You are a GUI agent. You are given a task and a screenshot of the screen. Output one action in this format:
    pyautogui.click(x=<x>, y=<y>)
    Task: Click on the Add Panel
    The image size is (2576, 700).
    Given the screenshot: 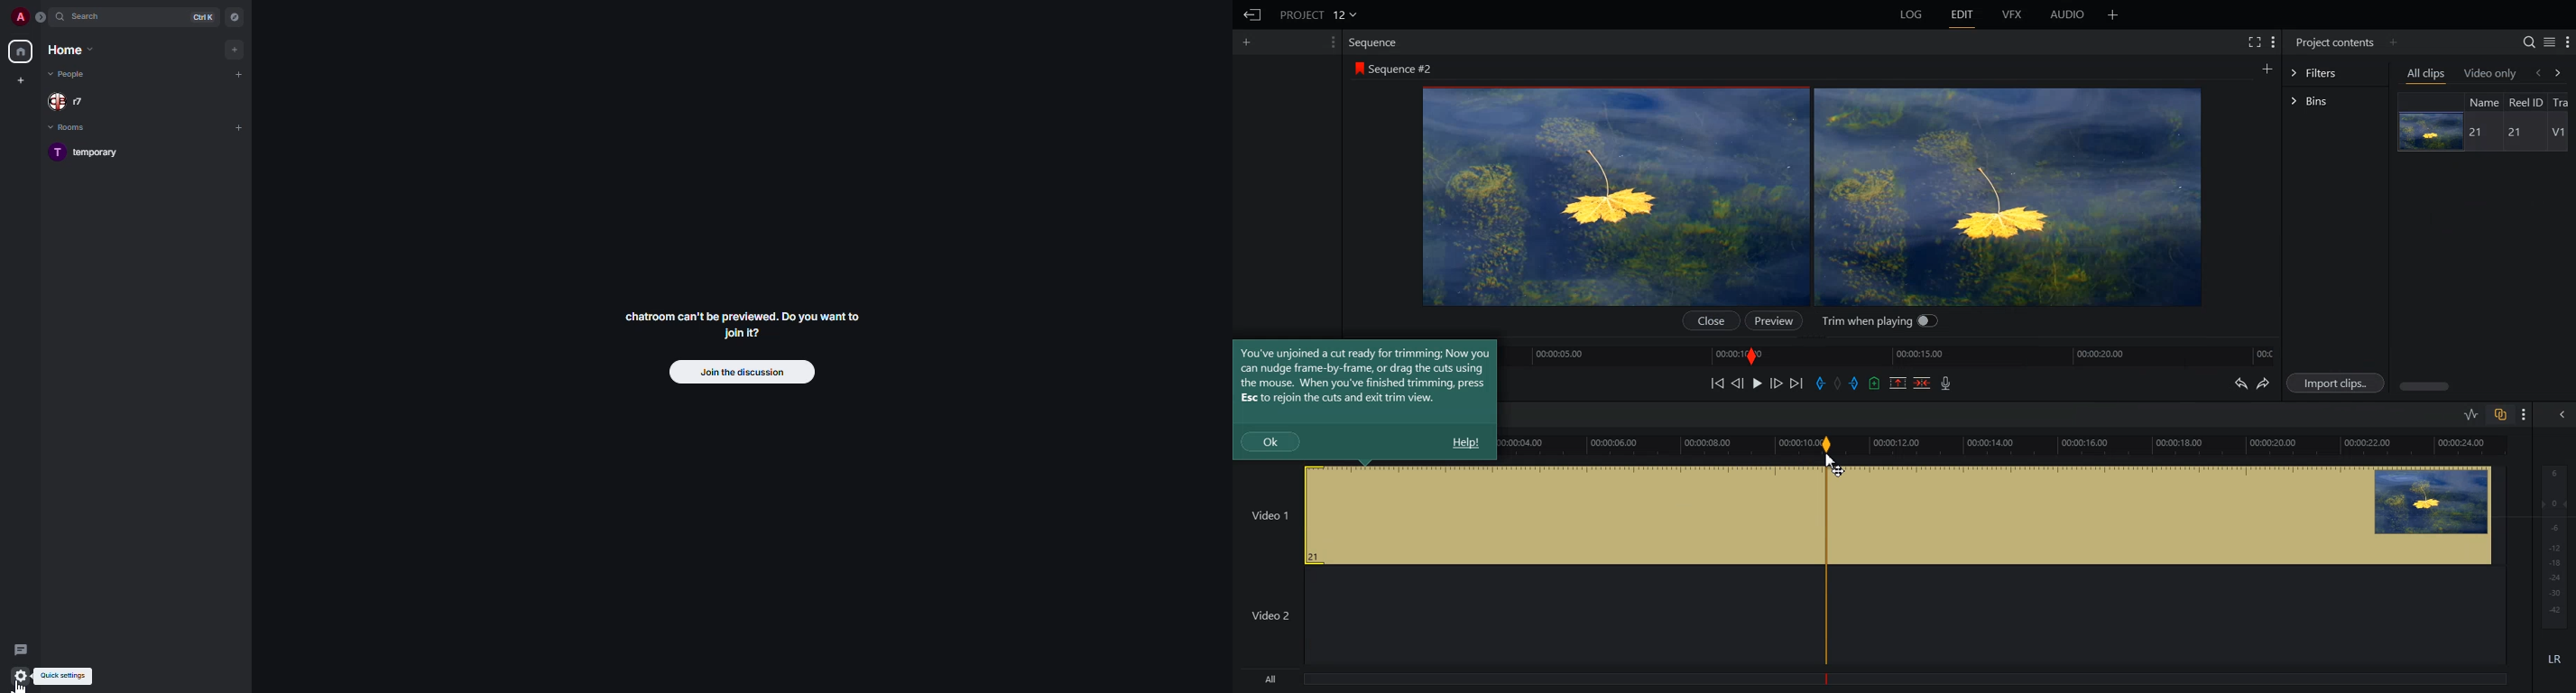 What is the action you would take?
    pyautogui.click(x=1248, y=43)
    